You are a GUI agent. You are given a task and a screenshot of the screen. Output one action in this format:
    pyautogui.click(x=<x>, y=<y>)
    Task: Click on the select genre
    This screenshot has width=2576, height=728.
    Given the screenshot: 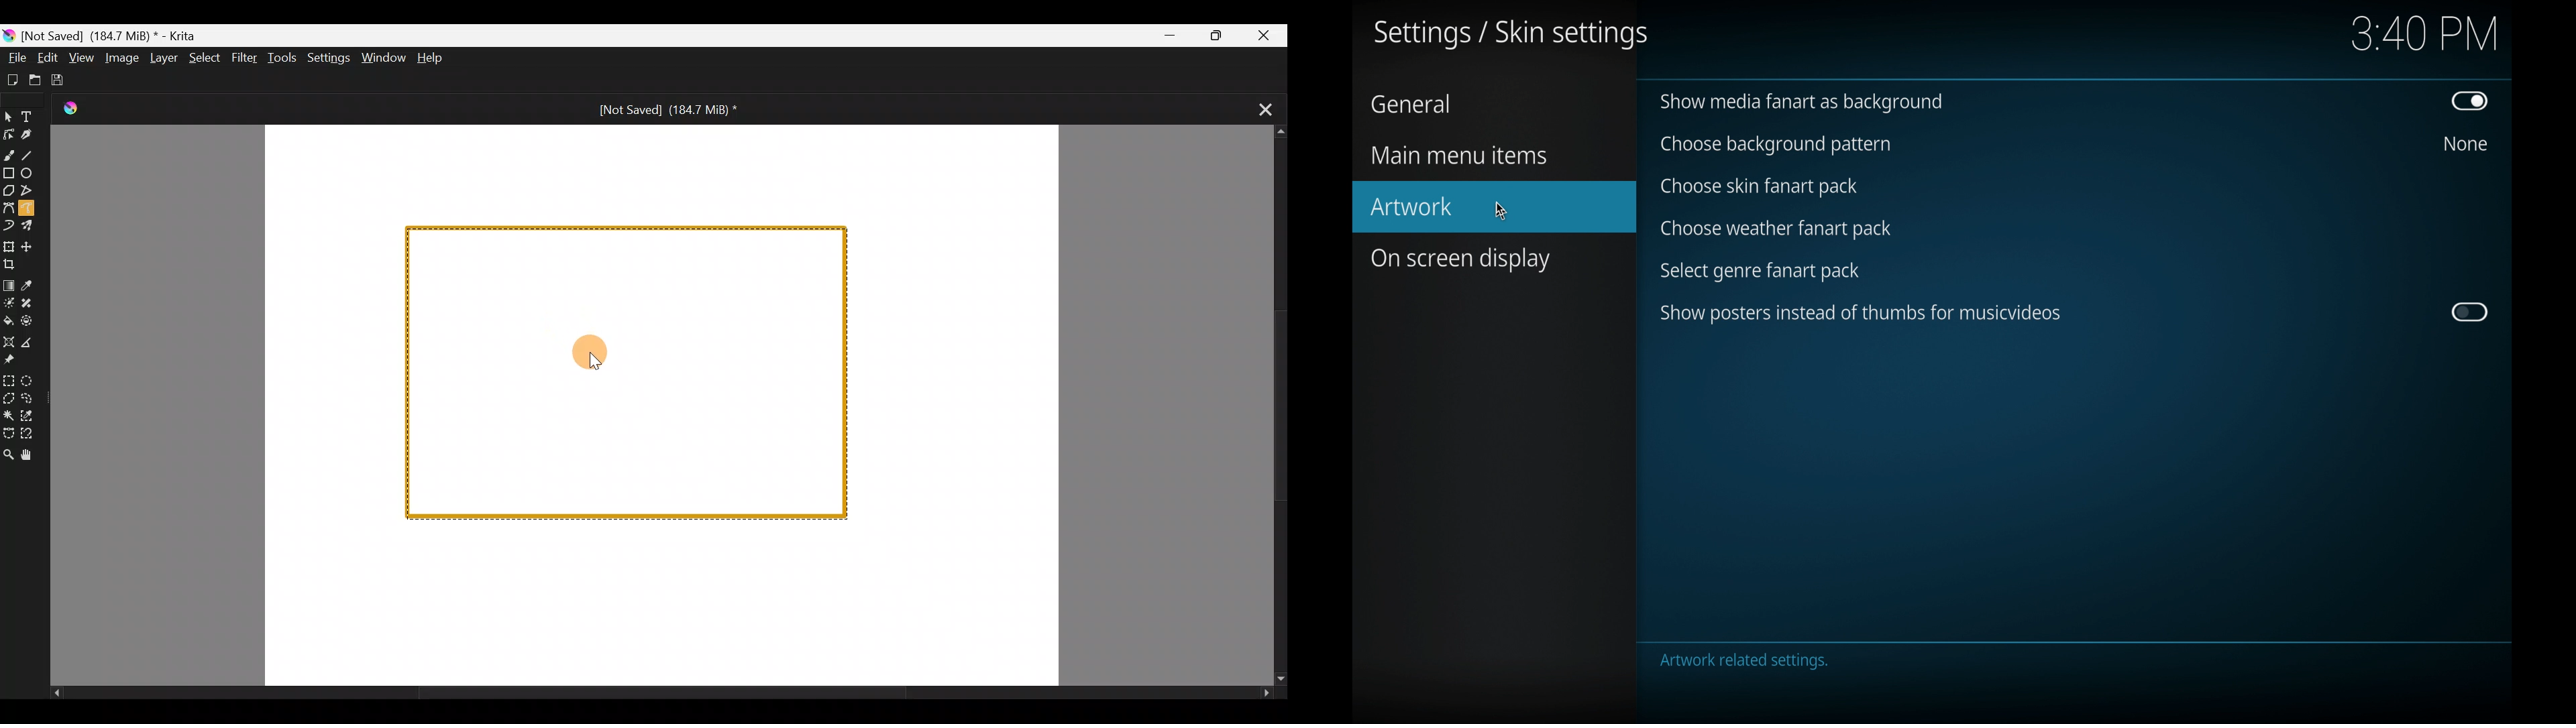 What is the action you would take?
    pyautogui.click(x=1762, y=272)
    